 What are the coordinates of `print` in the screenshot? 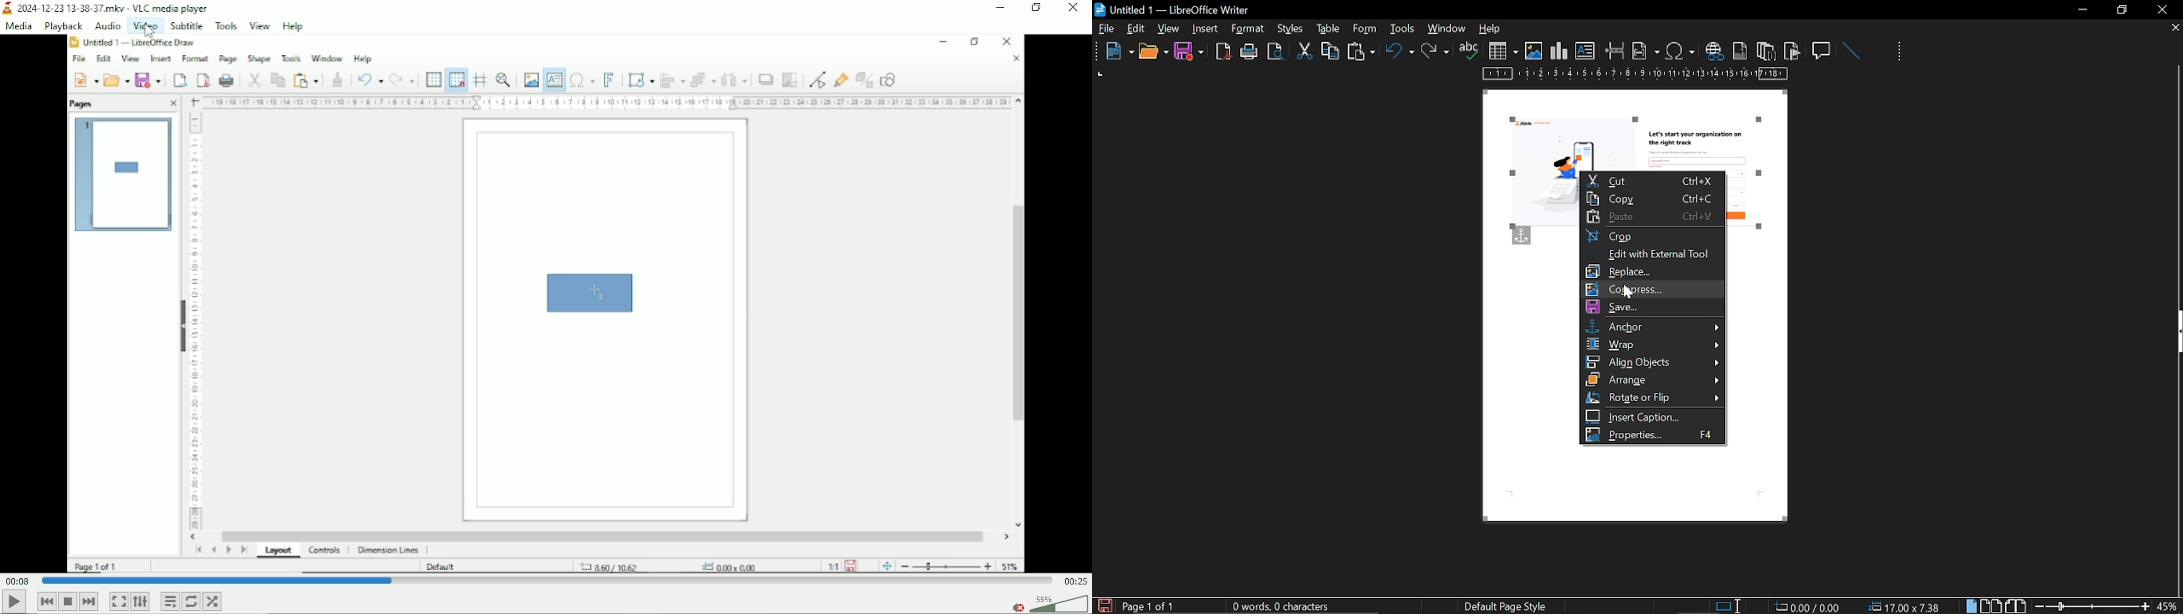 It's located at (1250, 52).